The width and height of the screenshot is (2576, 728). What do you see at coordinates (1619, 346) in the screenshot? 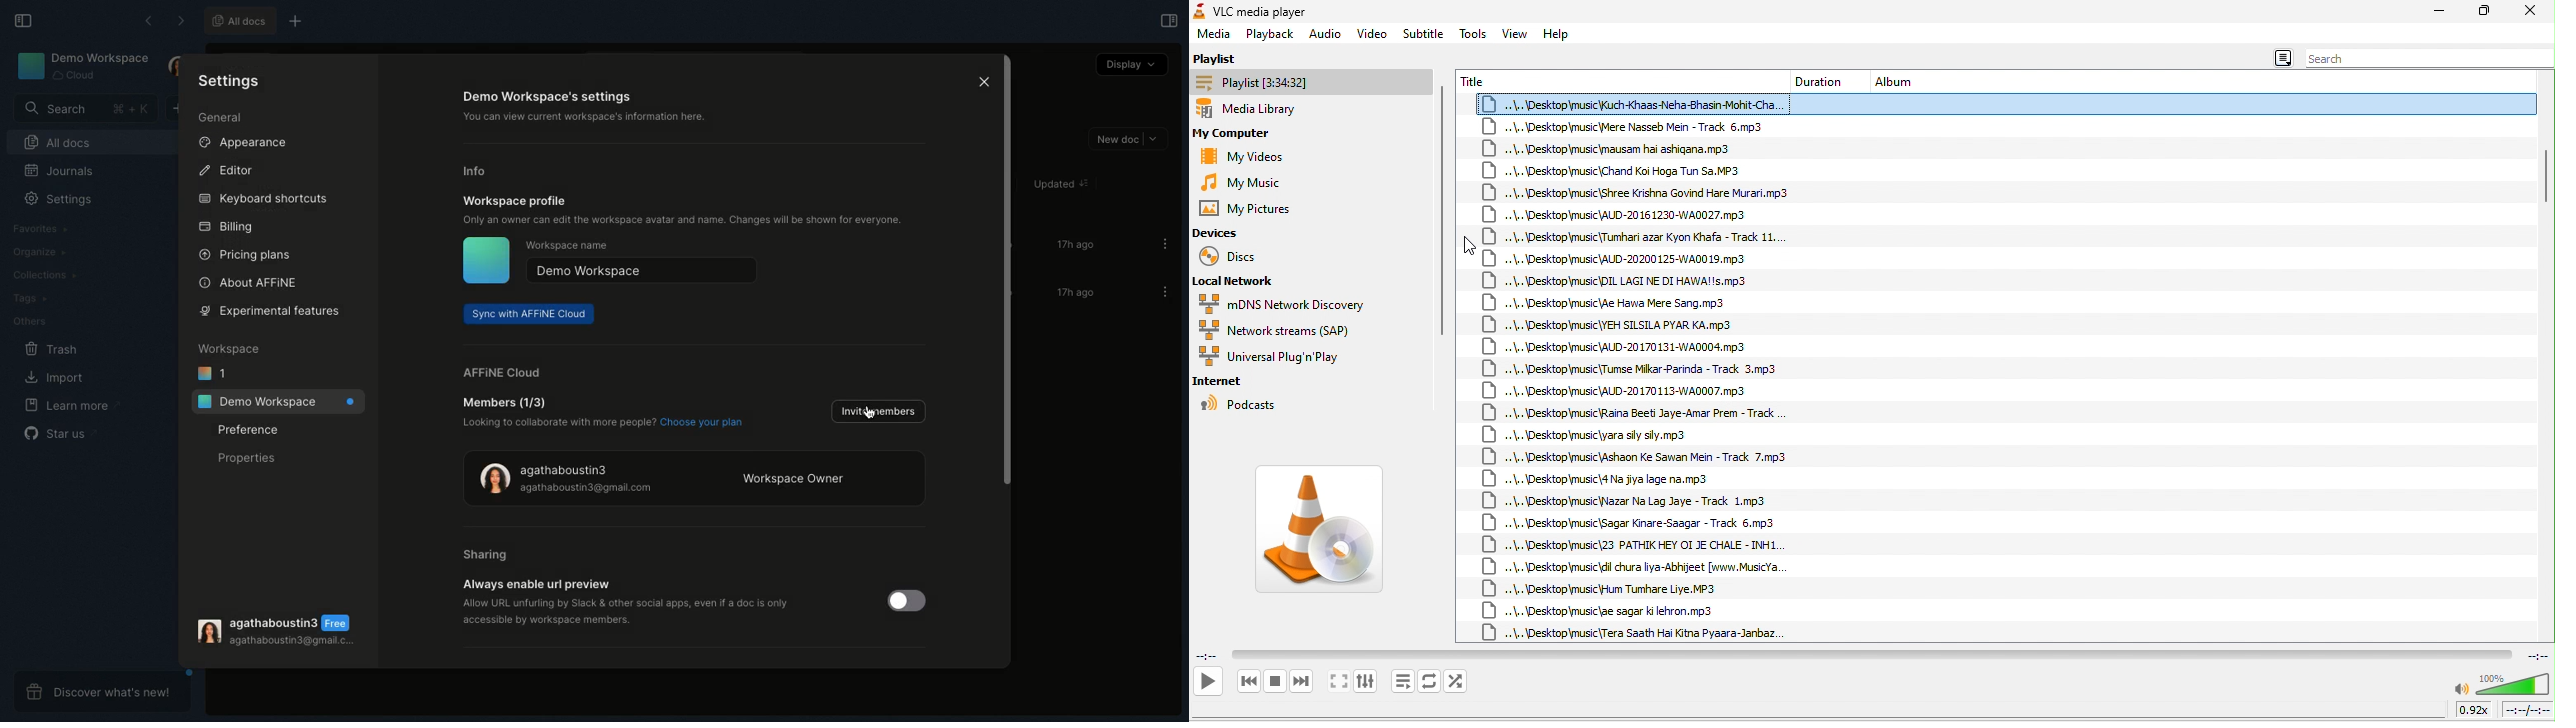
I see `+.\.\Desktop\music\AUD-20170131-WA0004.mp3` at bounding box center [1619, 346].